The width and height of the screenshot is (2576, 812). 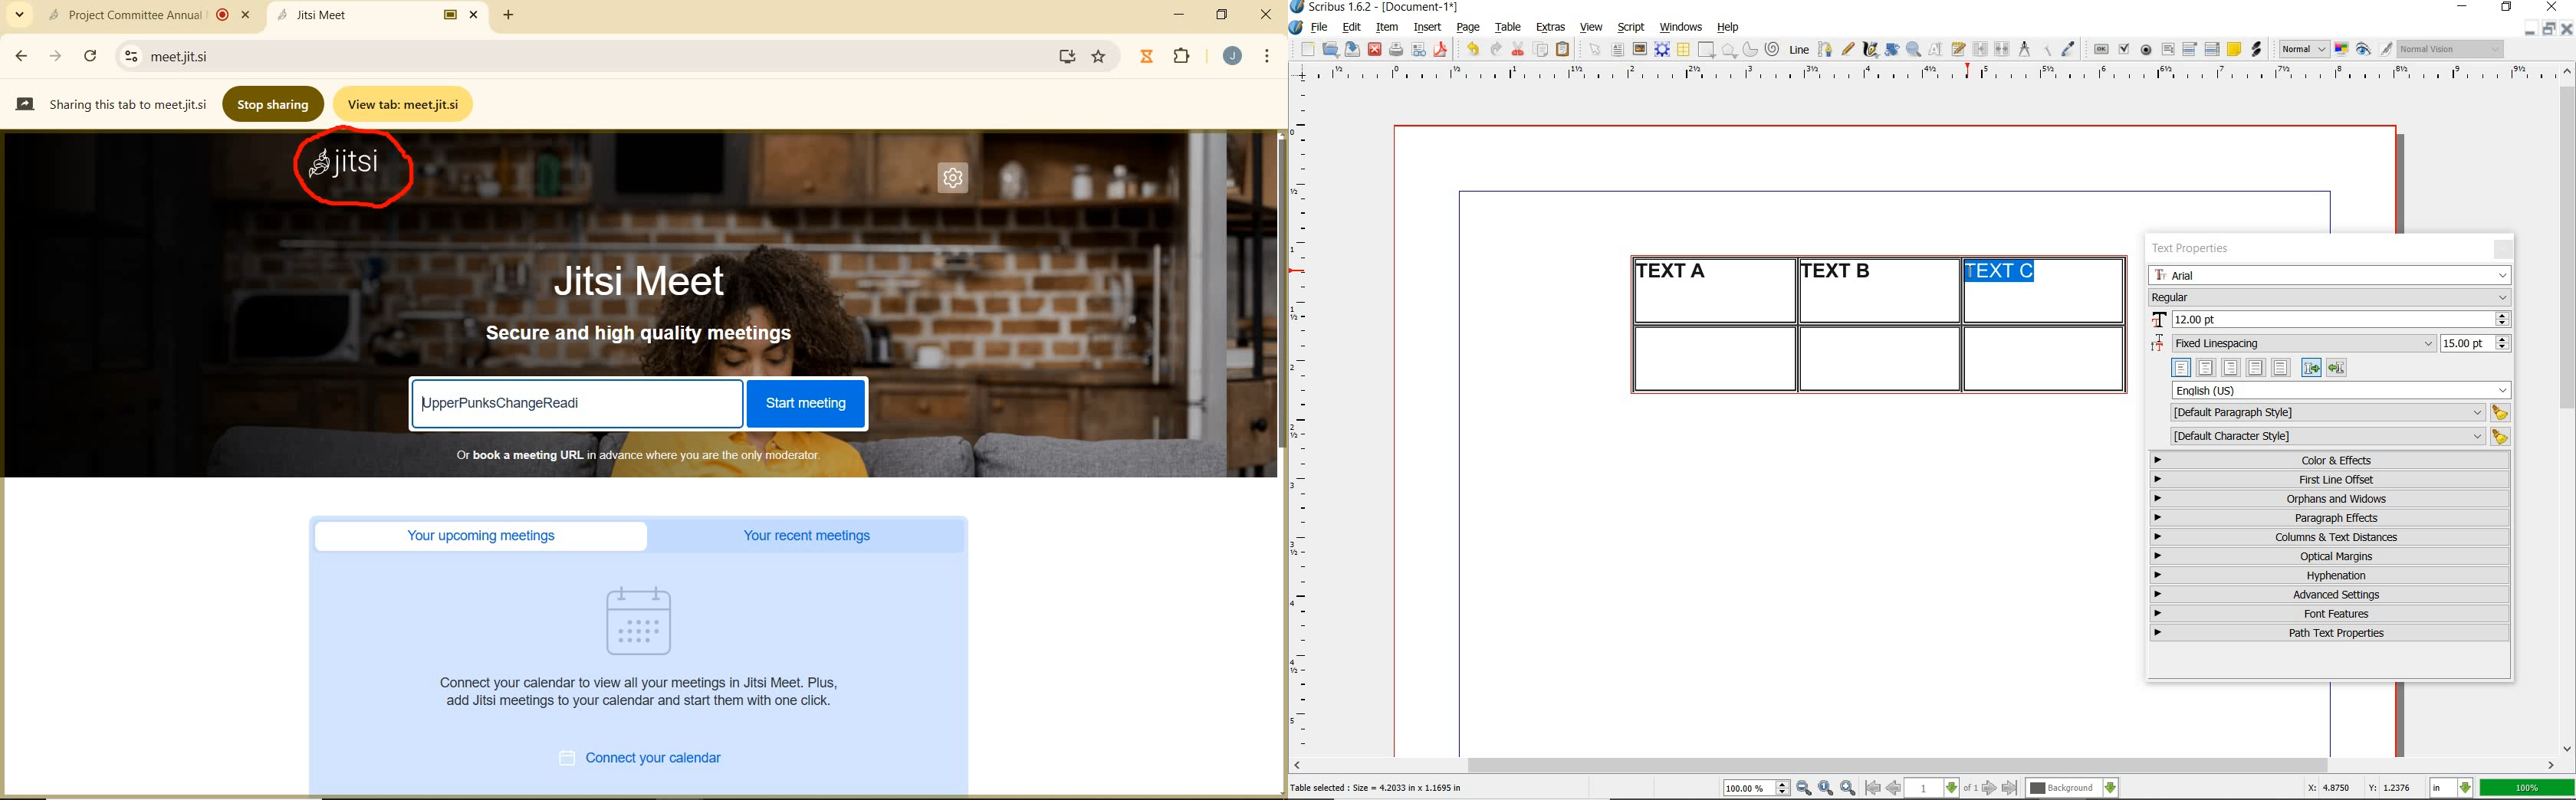 What do you see at coordinates (2331, 344) in the screenshot?
I see `fixed linespacing` at bounding box center [2331, 344].